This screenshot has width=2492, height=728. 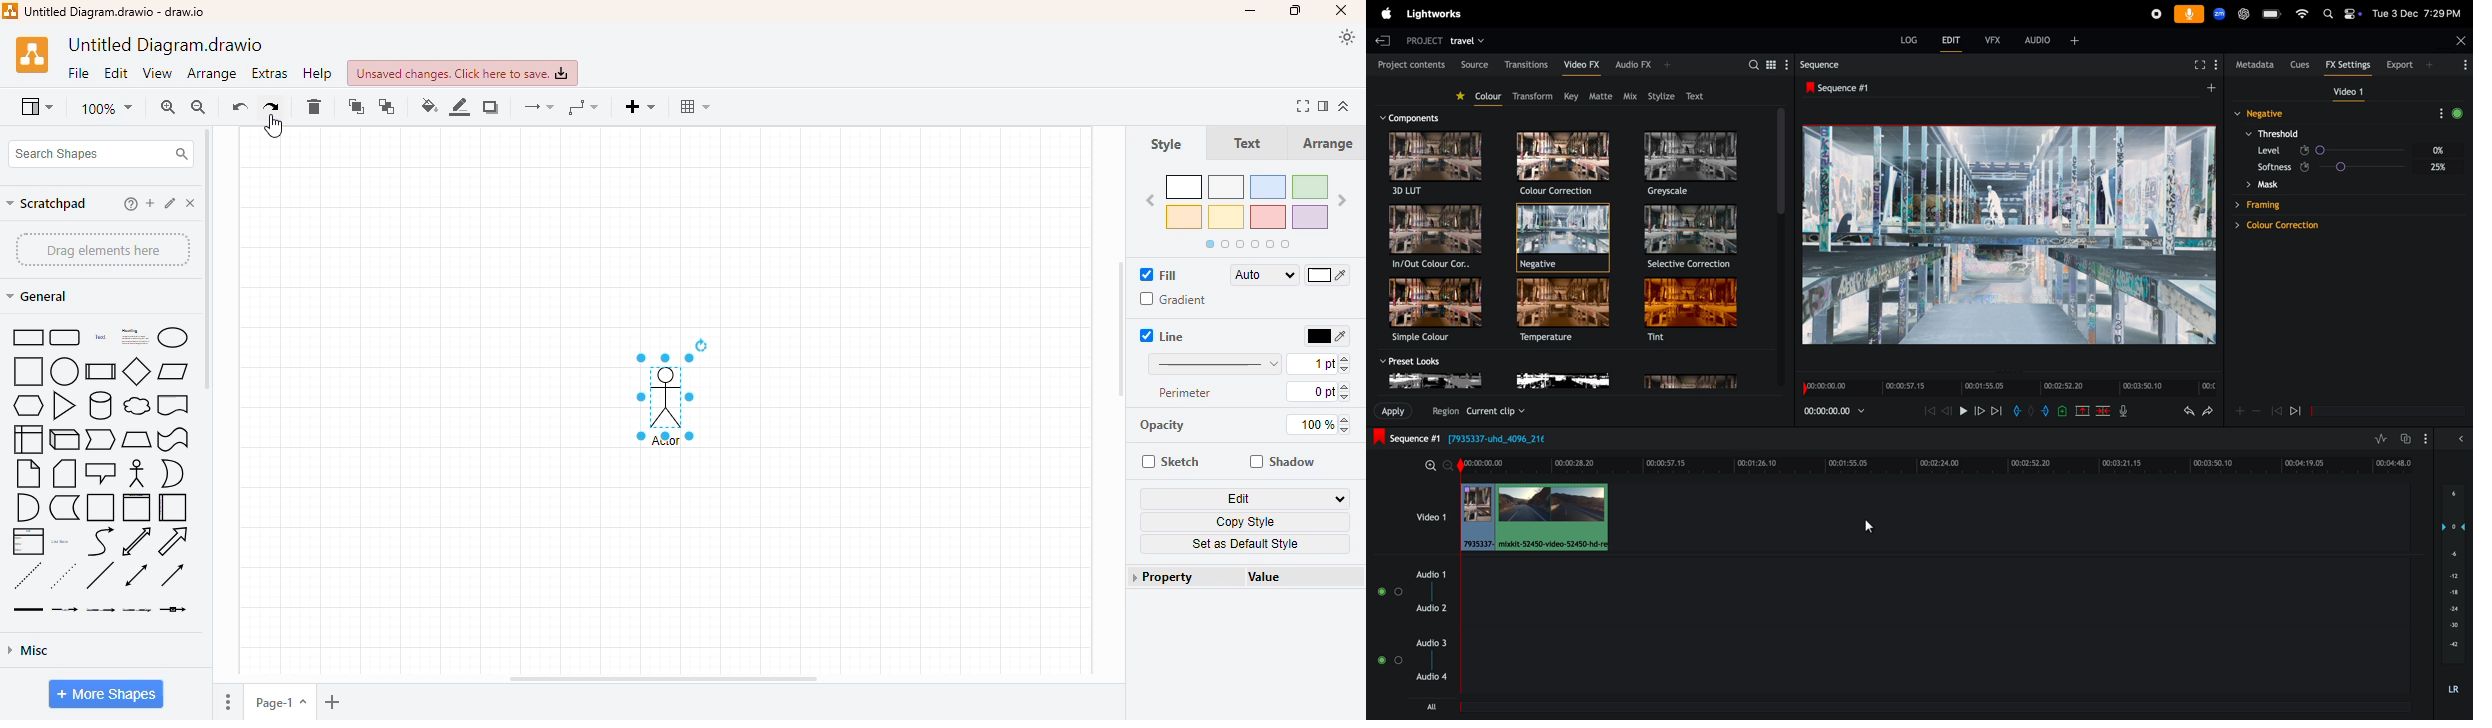 I want to click on dotted line, so click(x=63, y=575).